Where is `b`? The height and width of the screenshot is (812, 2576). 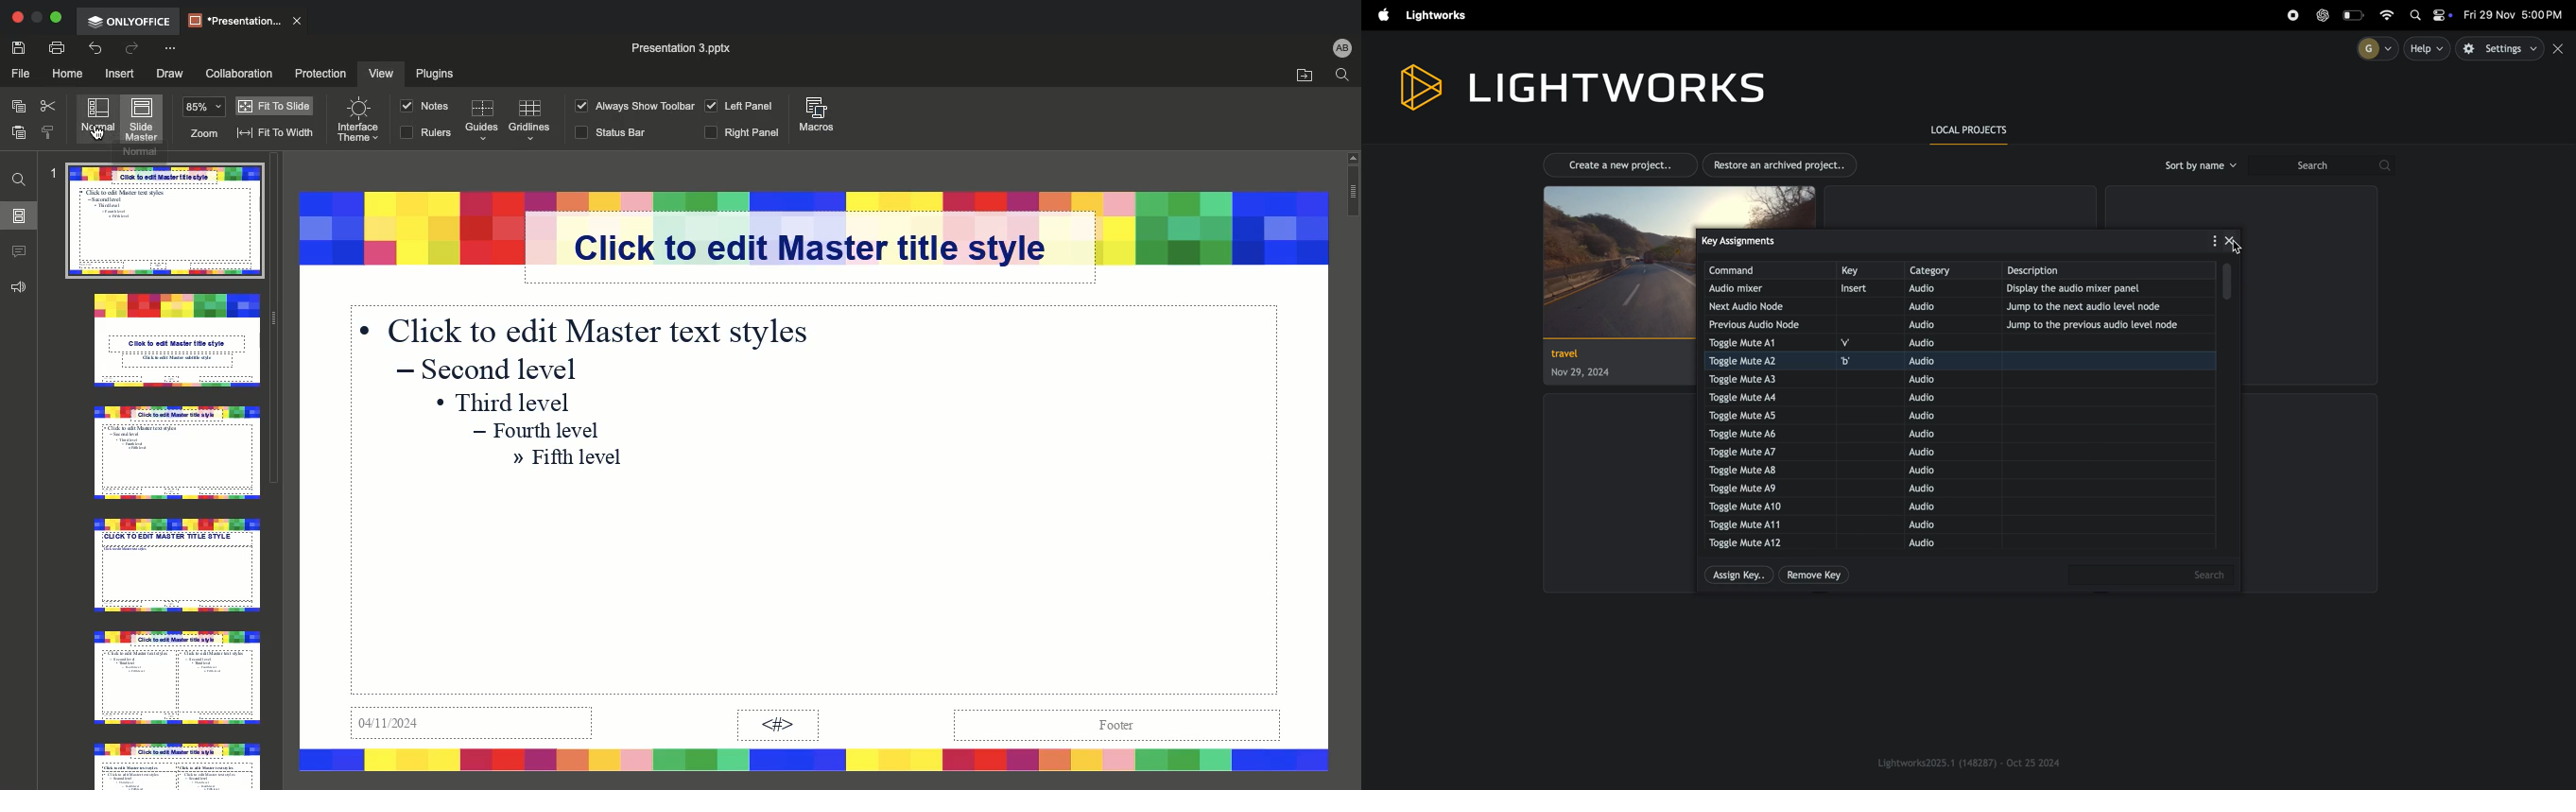
b is located at coordinates (1850, 361).